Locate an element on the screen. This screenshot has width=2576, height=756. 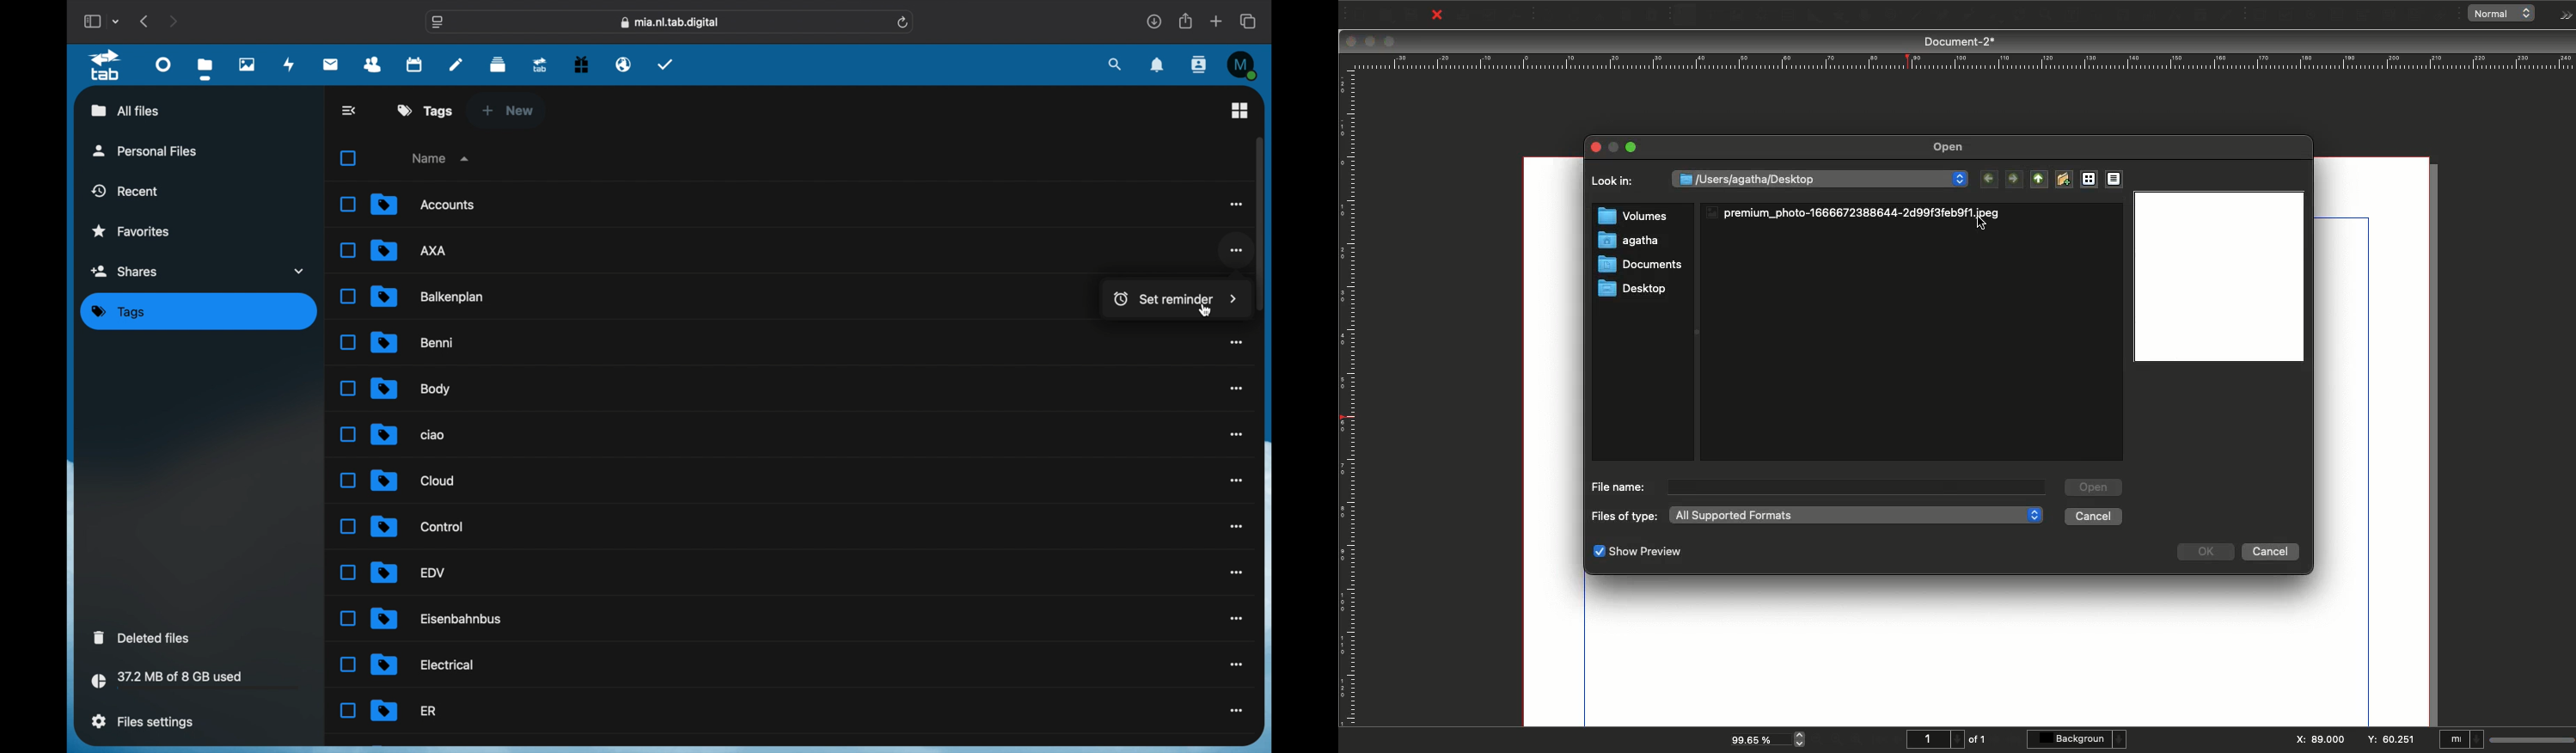
Documents is located at coordinates (1634, 267).